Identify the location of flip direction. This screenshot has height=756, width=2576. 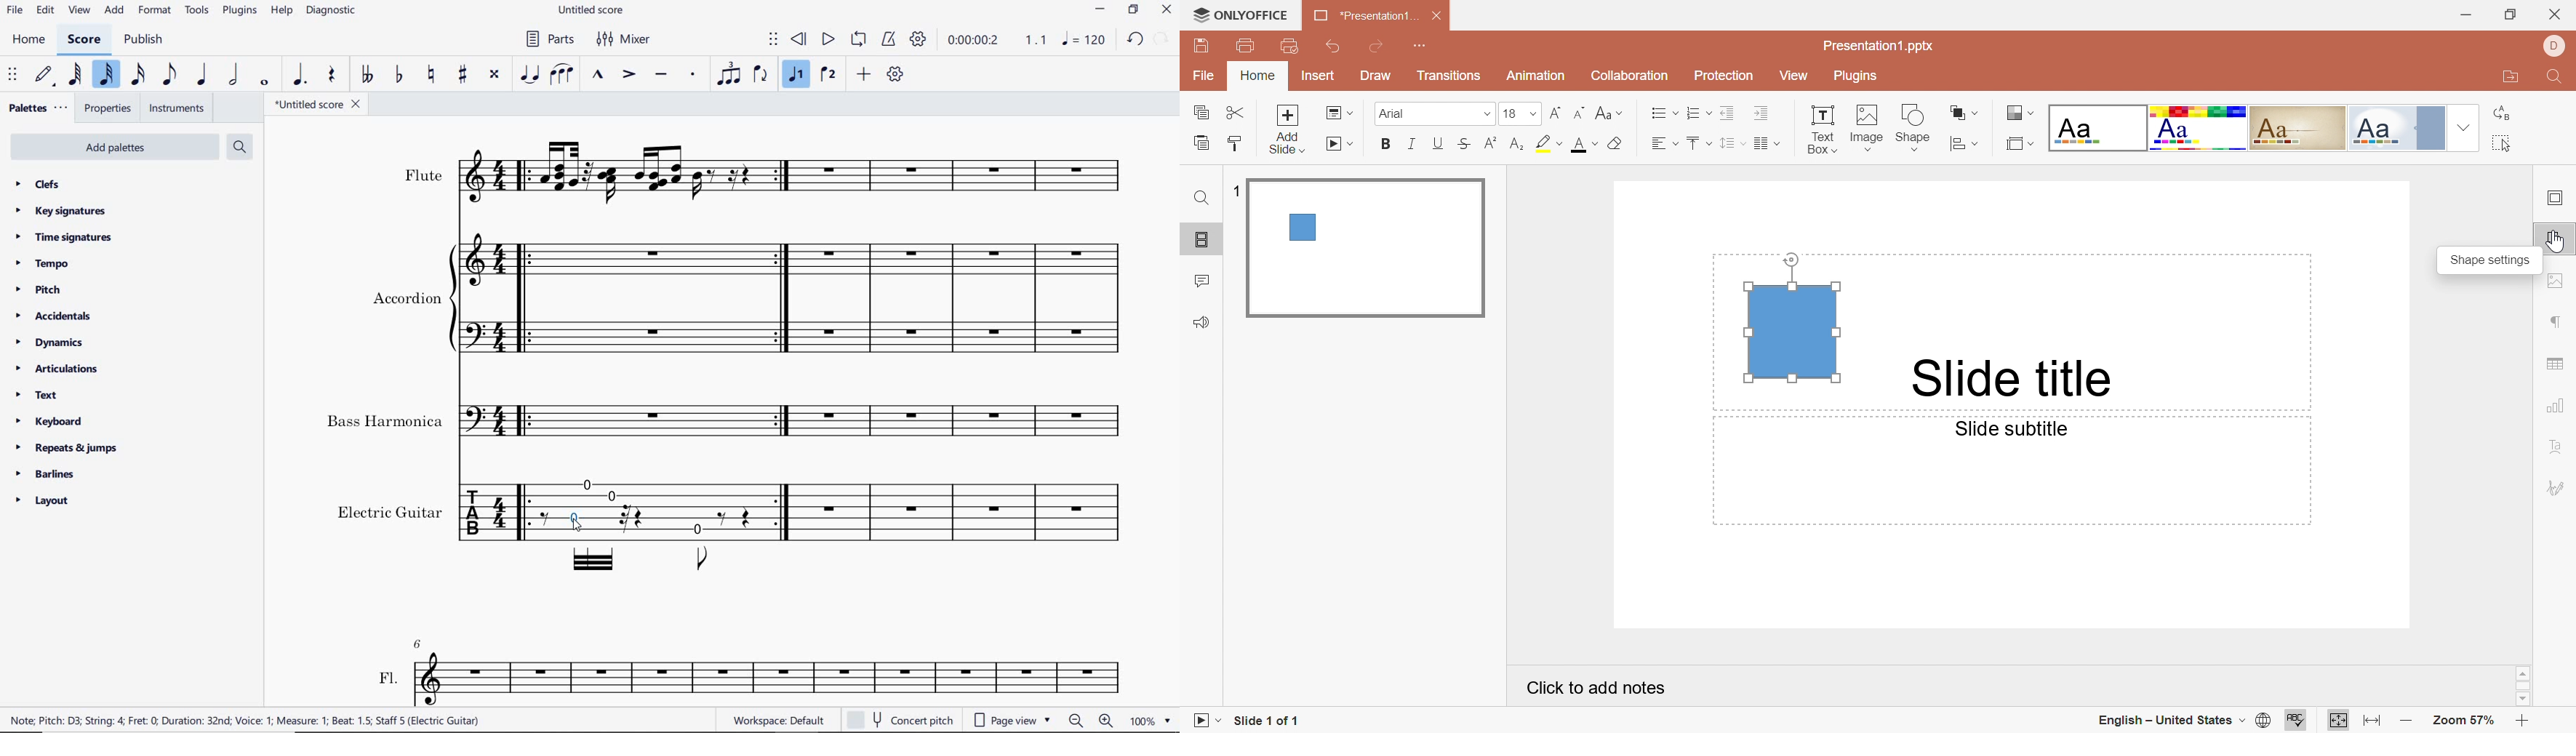
(761, 74).